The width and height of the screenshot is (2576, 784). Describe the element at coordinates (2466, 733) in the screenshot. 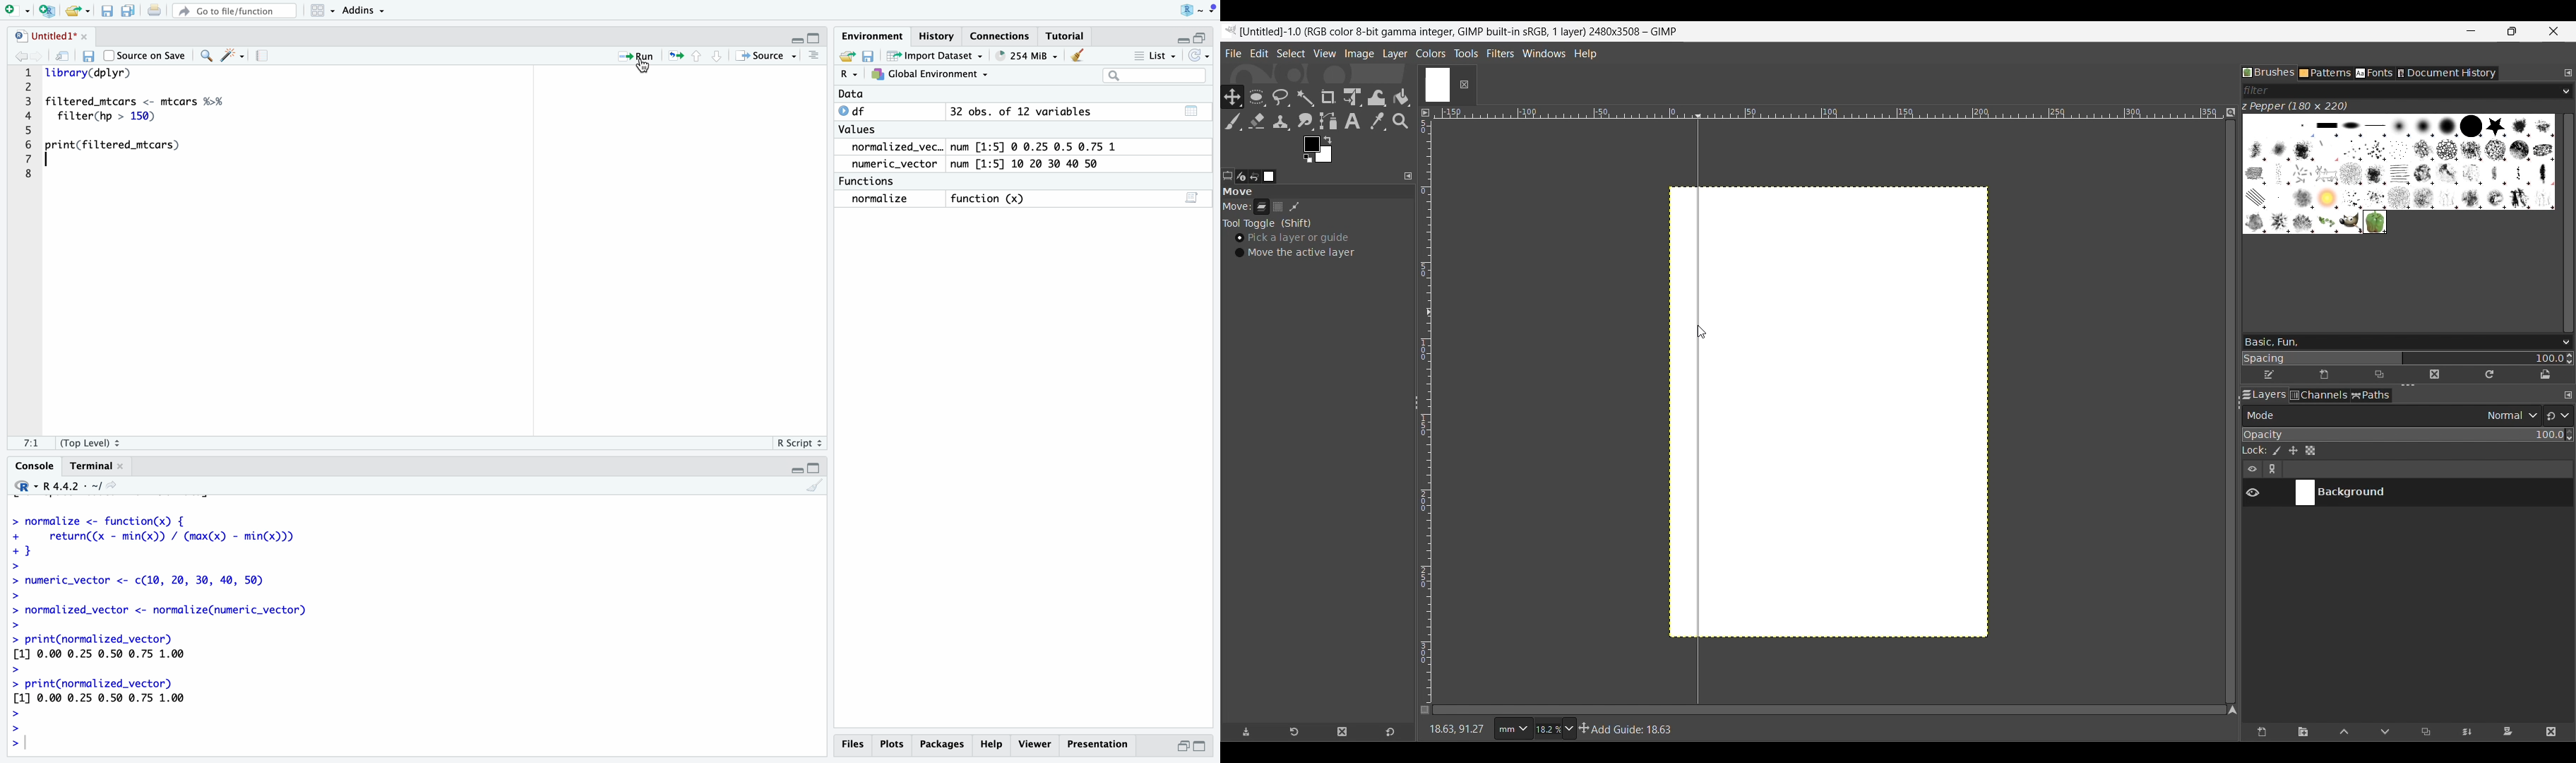

I see `Merge layer with first visible layer below it` at that location.